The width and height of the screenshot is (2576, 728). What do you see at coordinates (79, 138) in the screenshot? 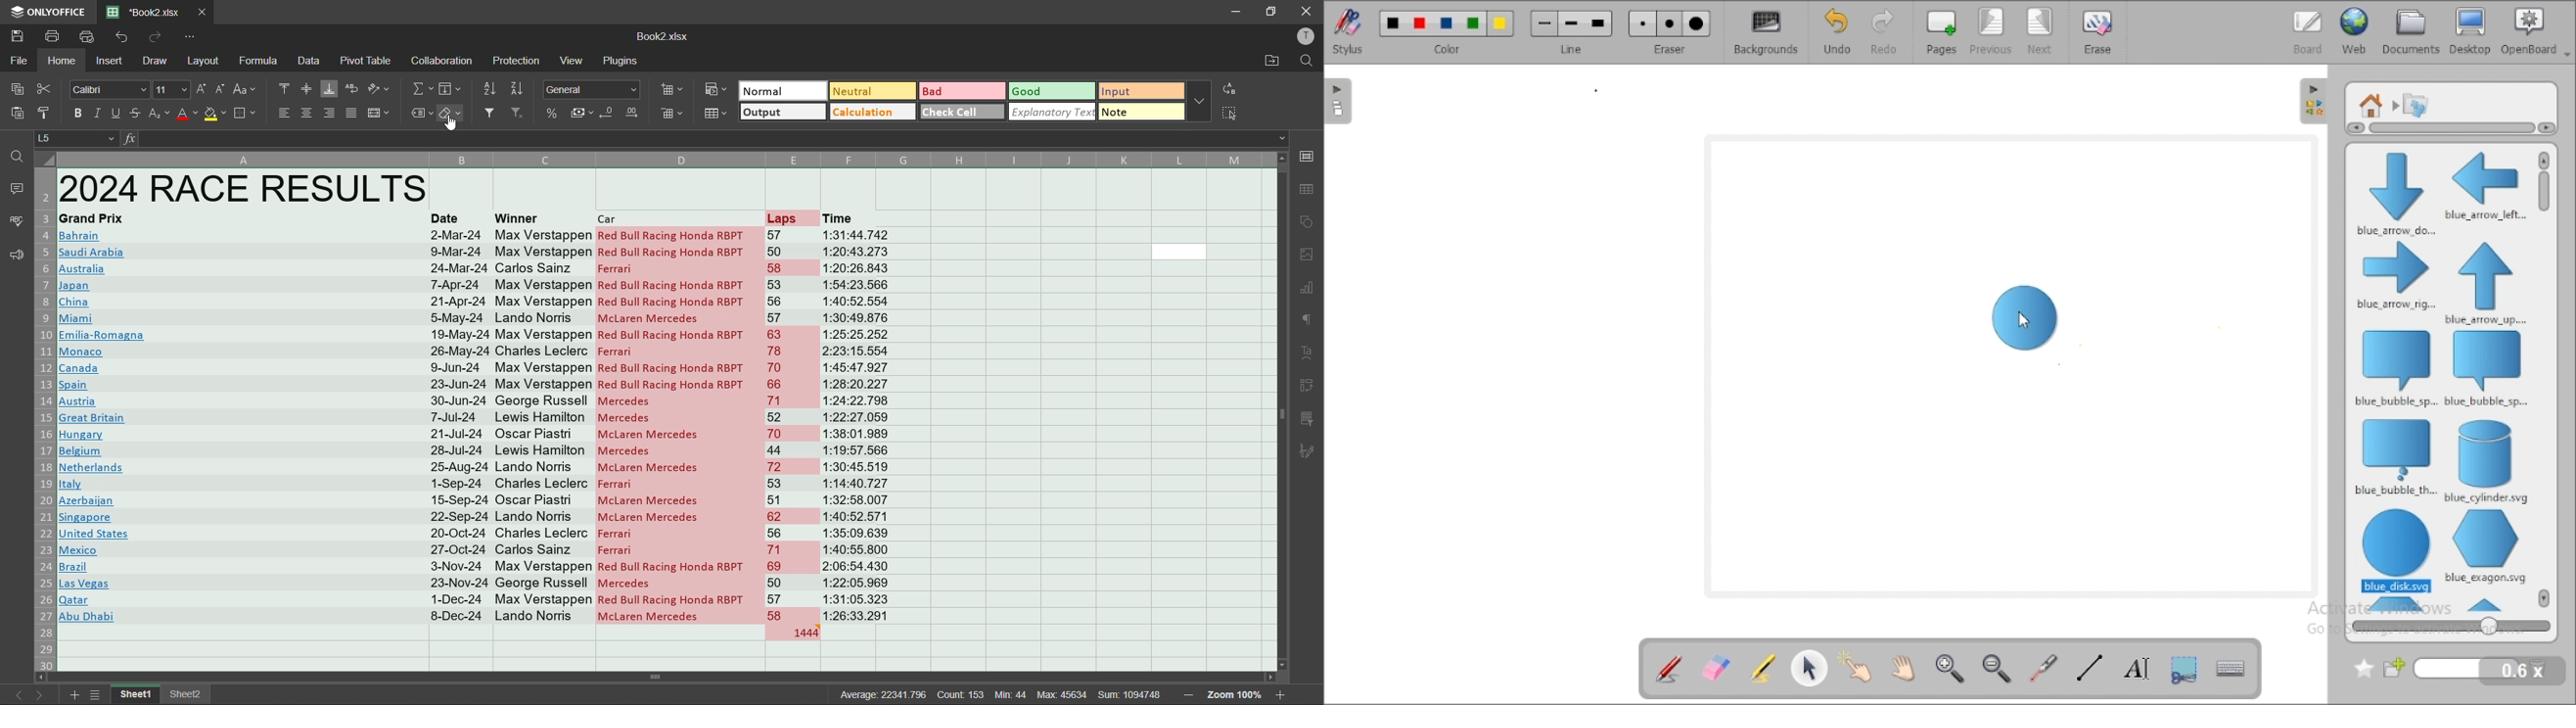
I see `cell address` at bounding box center [79, 138].